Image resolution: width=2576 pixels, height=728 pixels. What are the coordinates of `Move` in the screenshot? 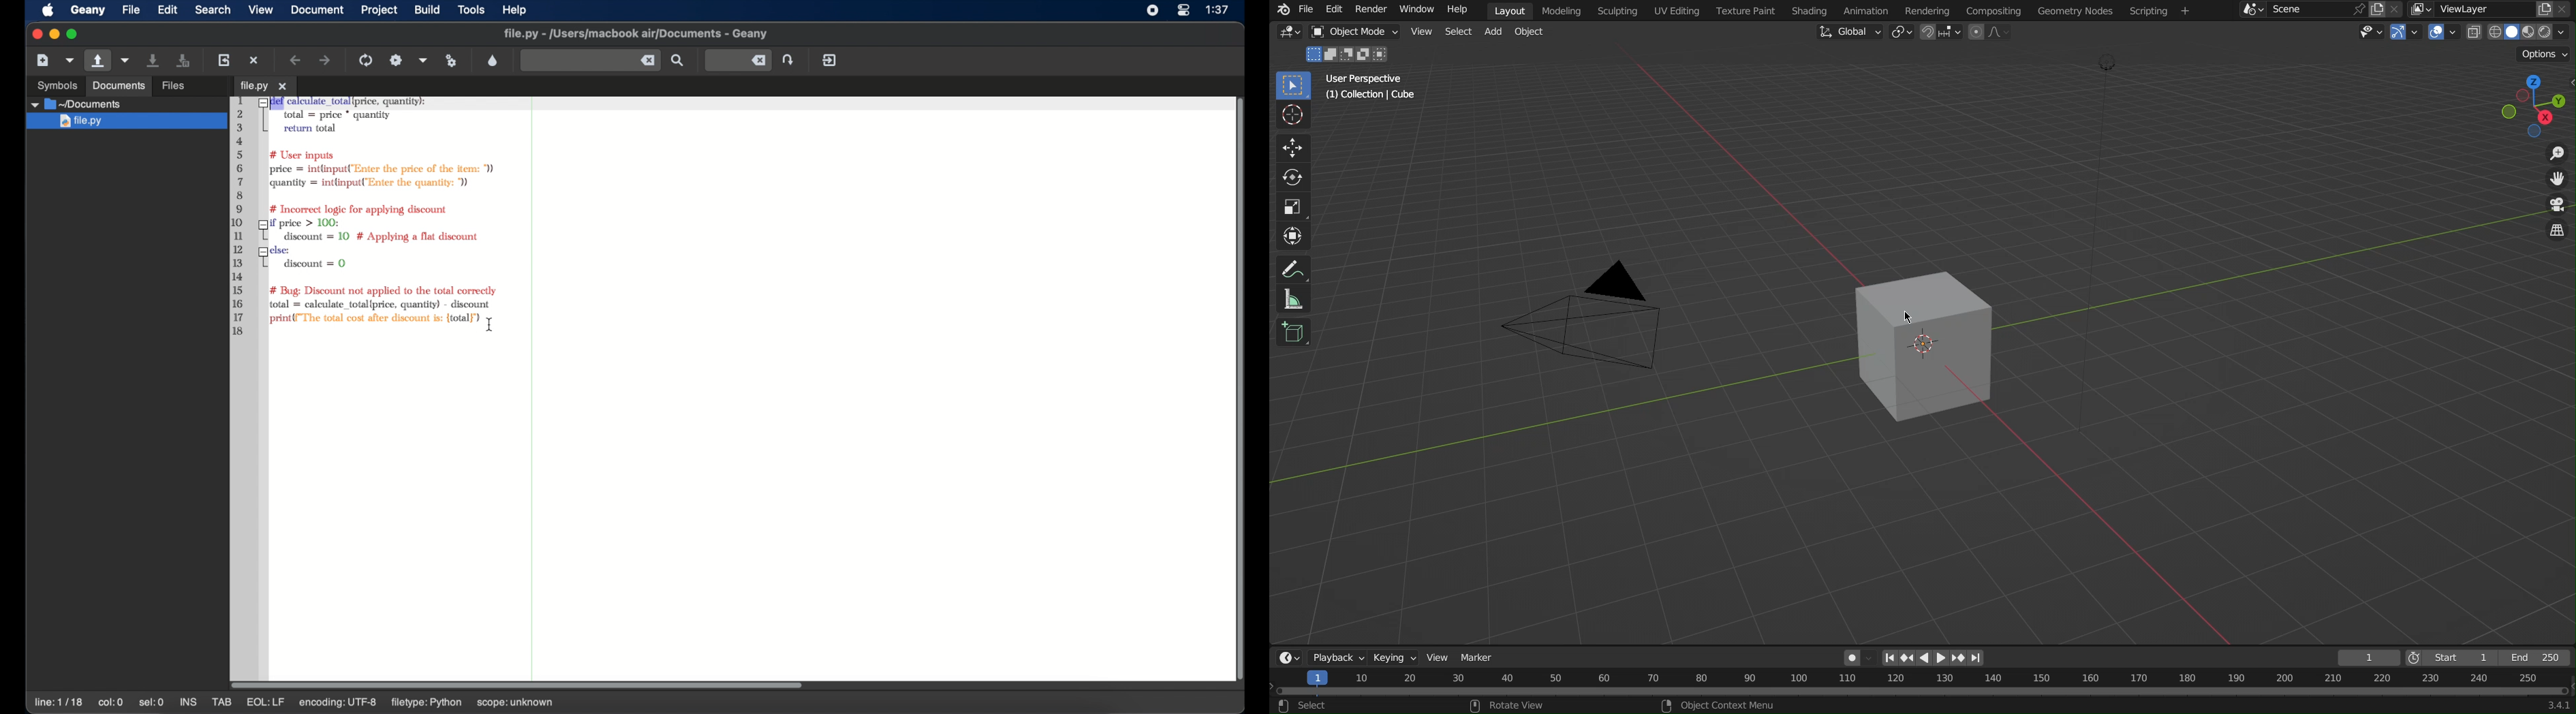 It's located at (1290, 146).